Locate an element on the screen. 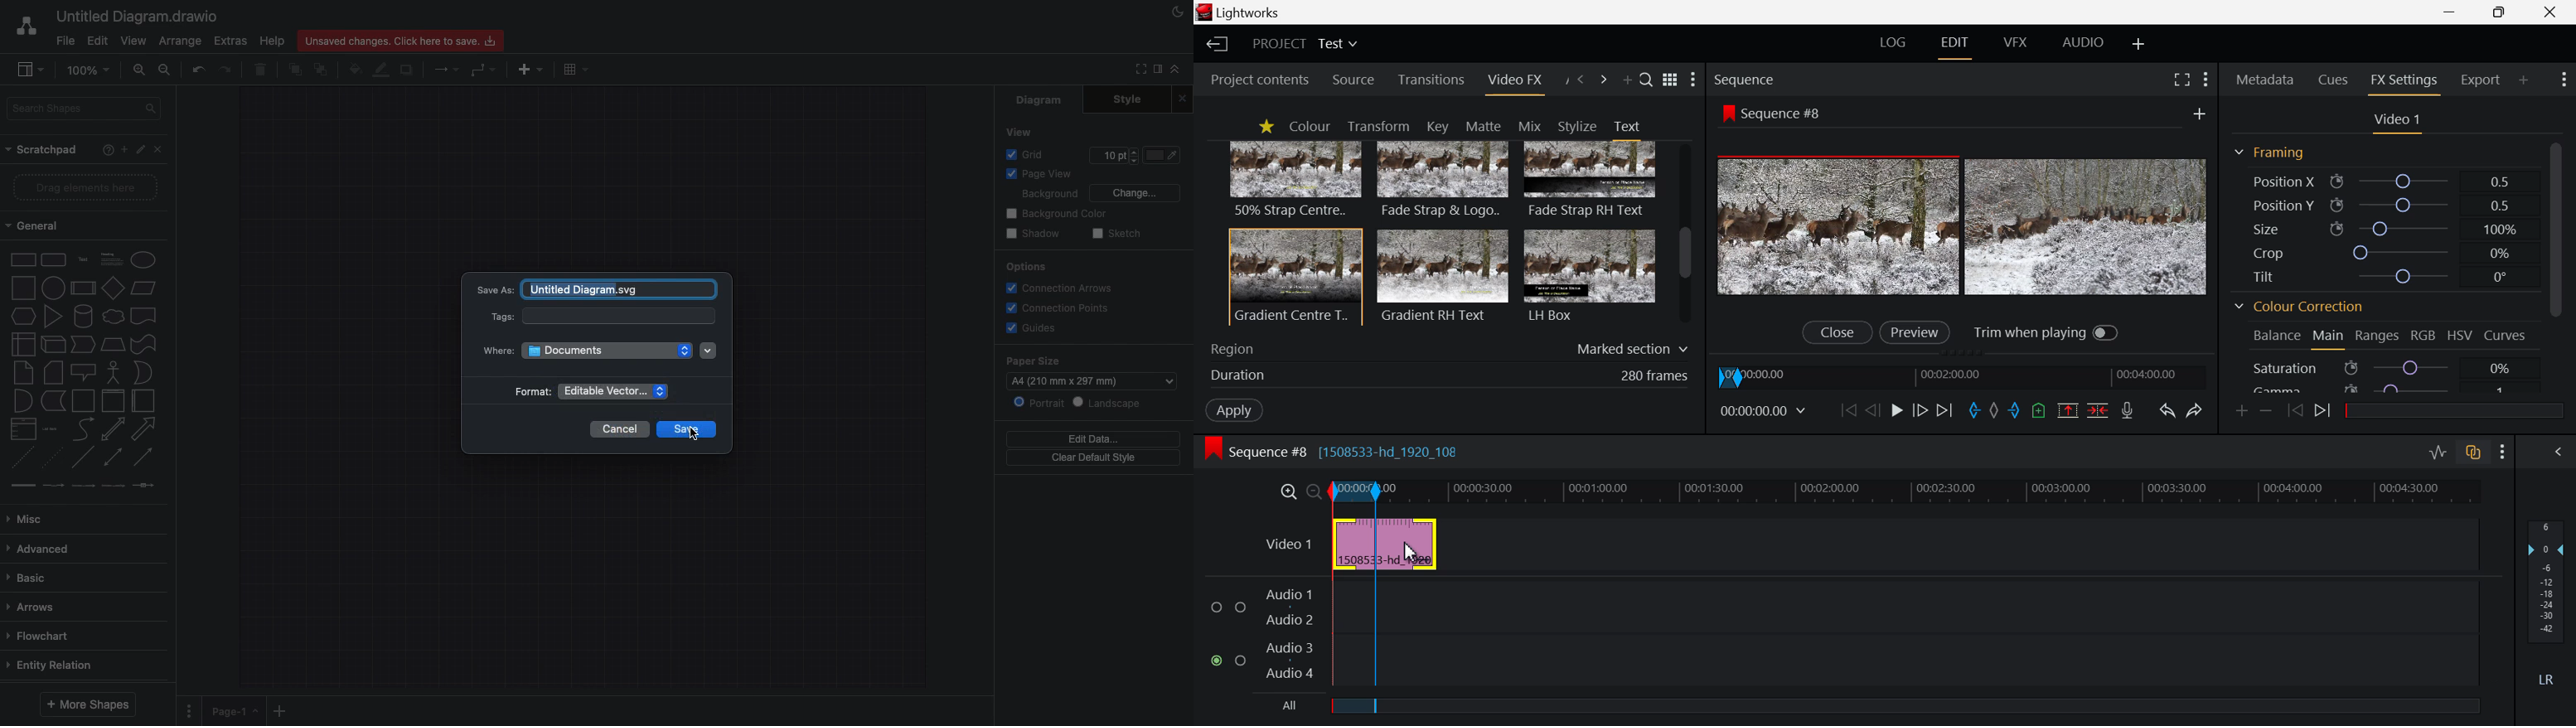  To start is located at coordinates (1847, 412).